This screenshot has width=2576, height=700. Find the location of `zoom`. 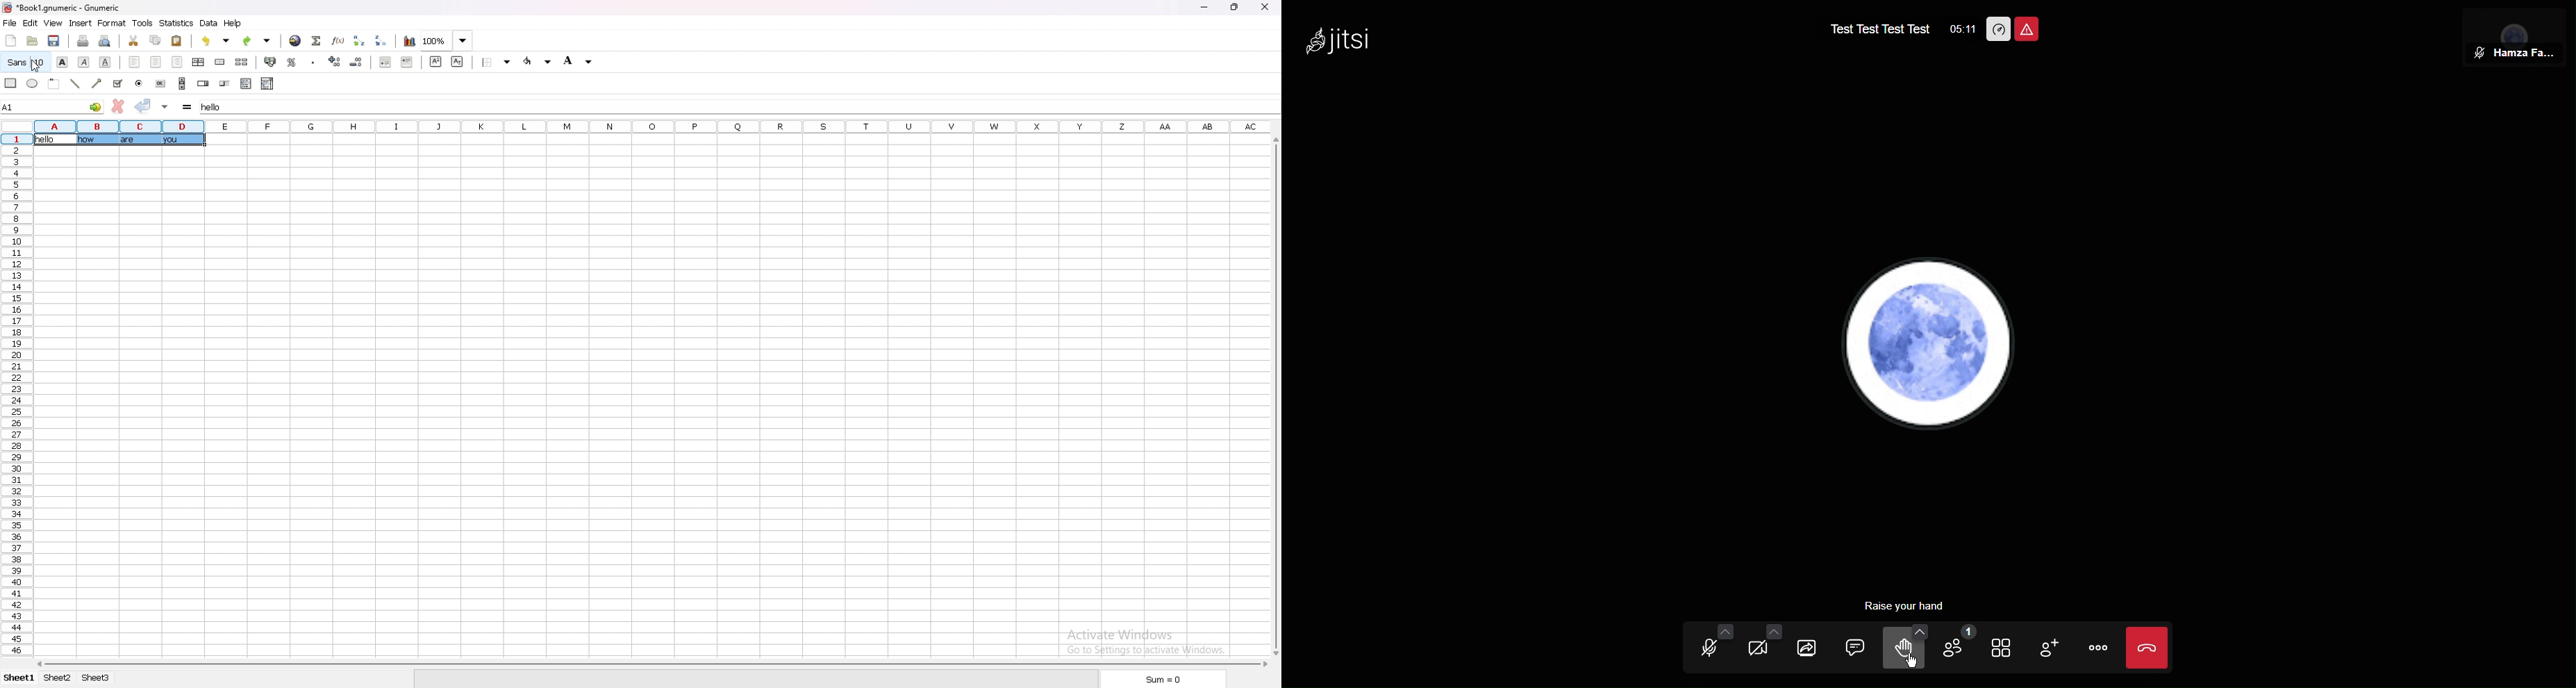

zoom is located at coordinates (447, 41).